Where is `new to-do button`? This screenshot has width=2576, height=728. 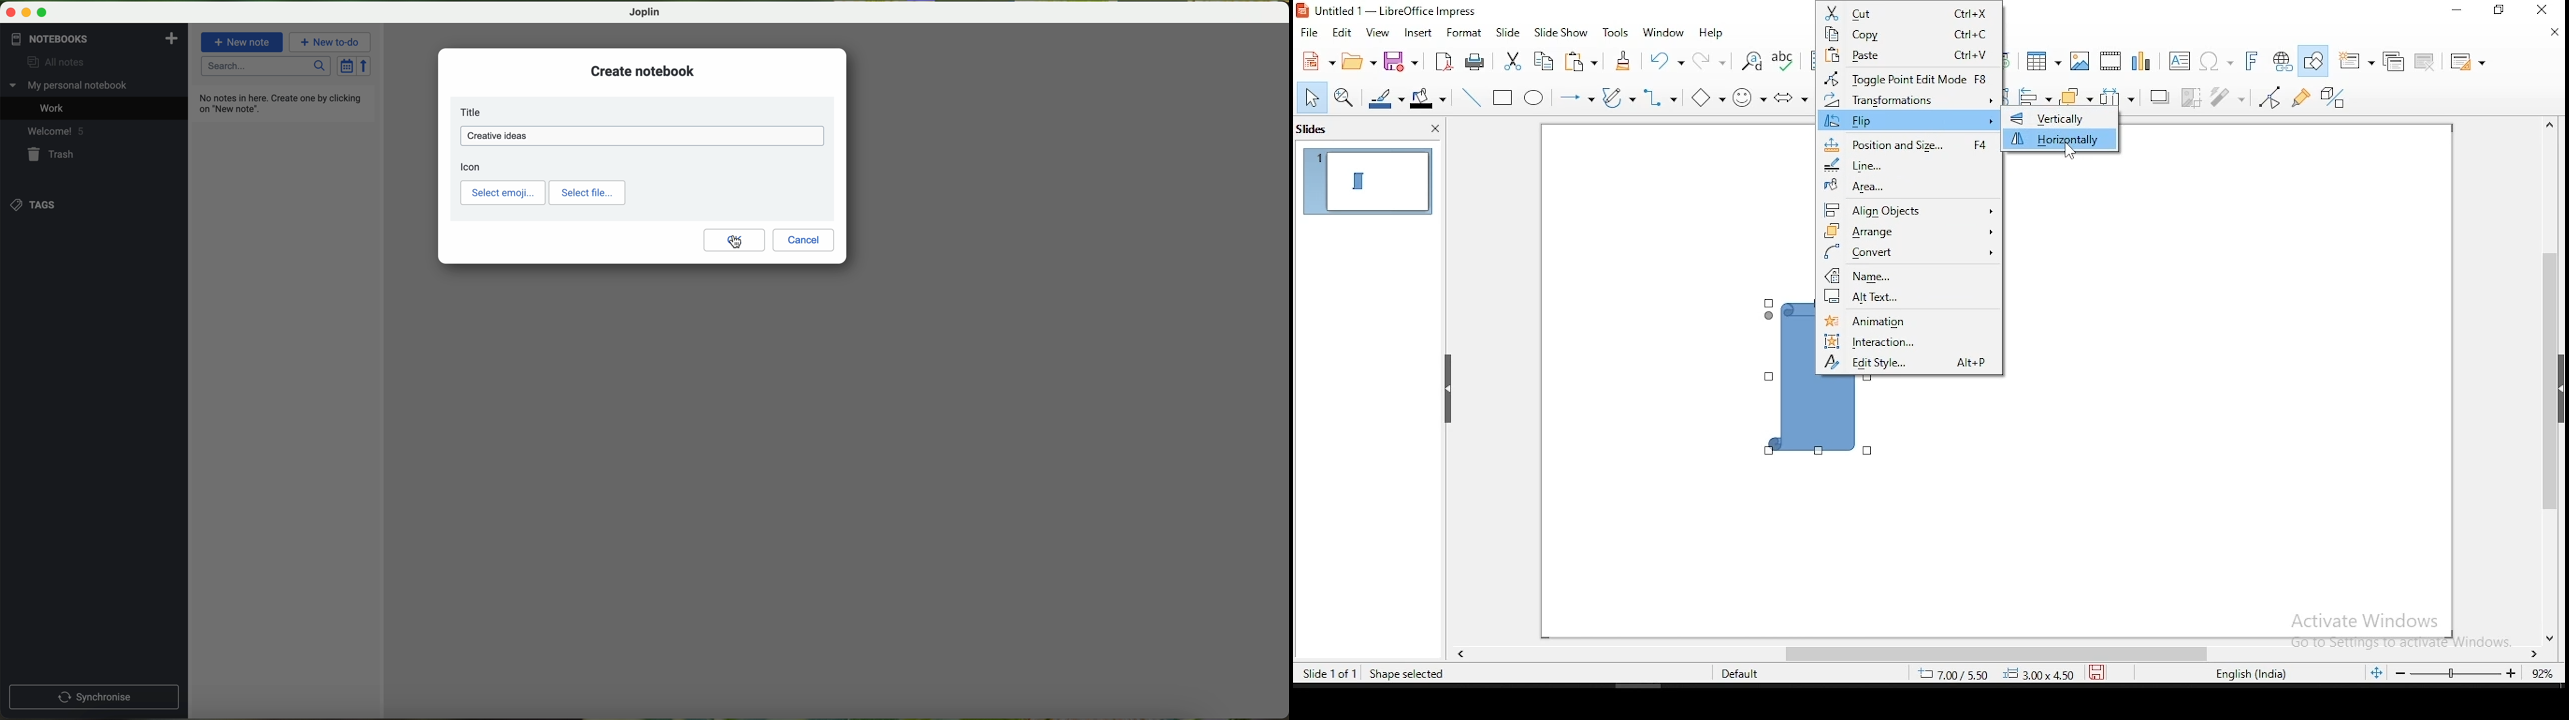 new to-do button is located at coordinates (331, 42).